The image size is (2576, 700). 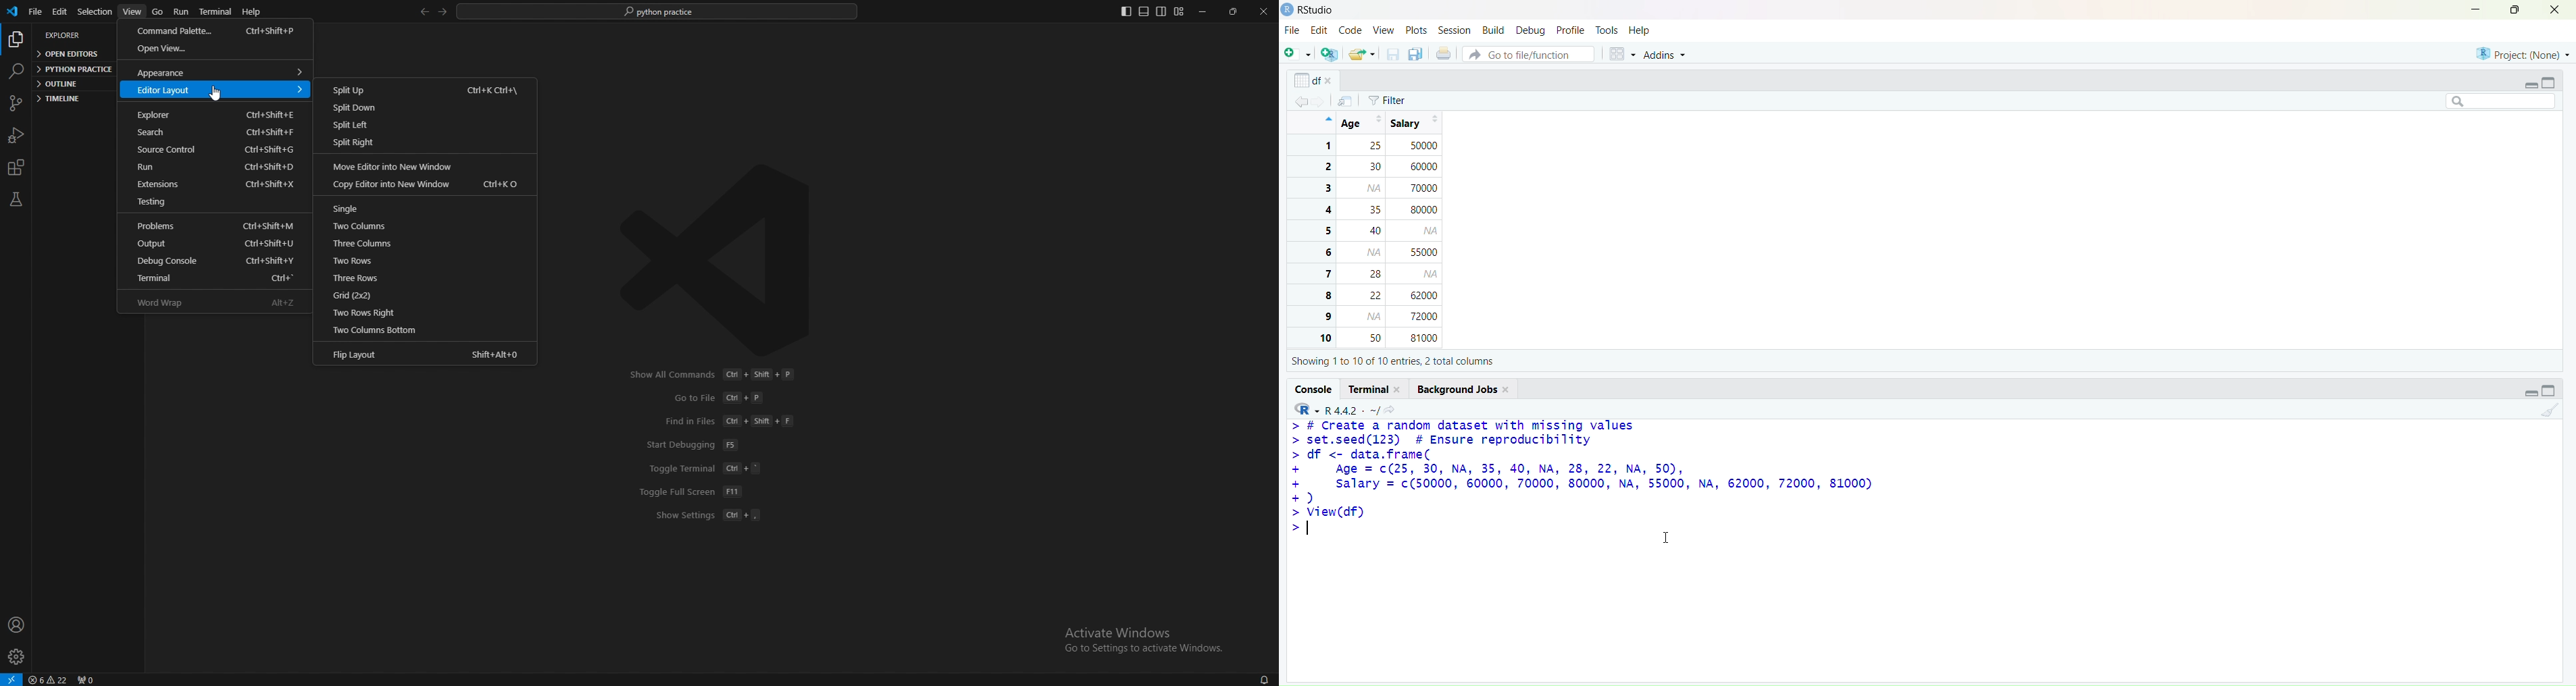 I want to click on backward, so click(x=1302, y=100).